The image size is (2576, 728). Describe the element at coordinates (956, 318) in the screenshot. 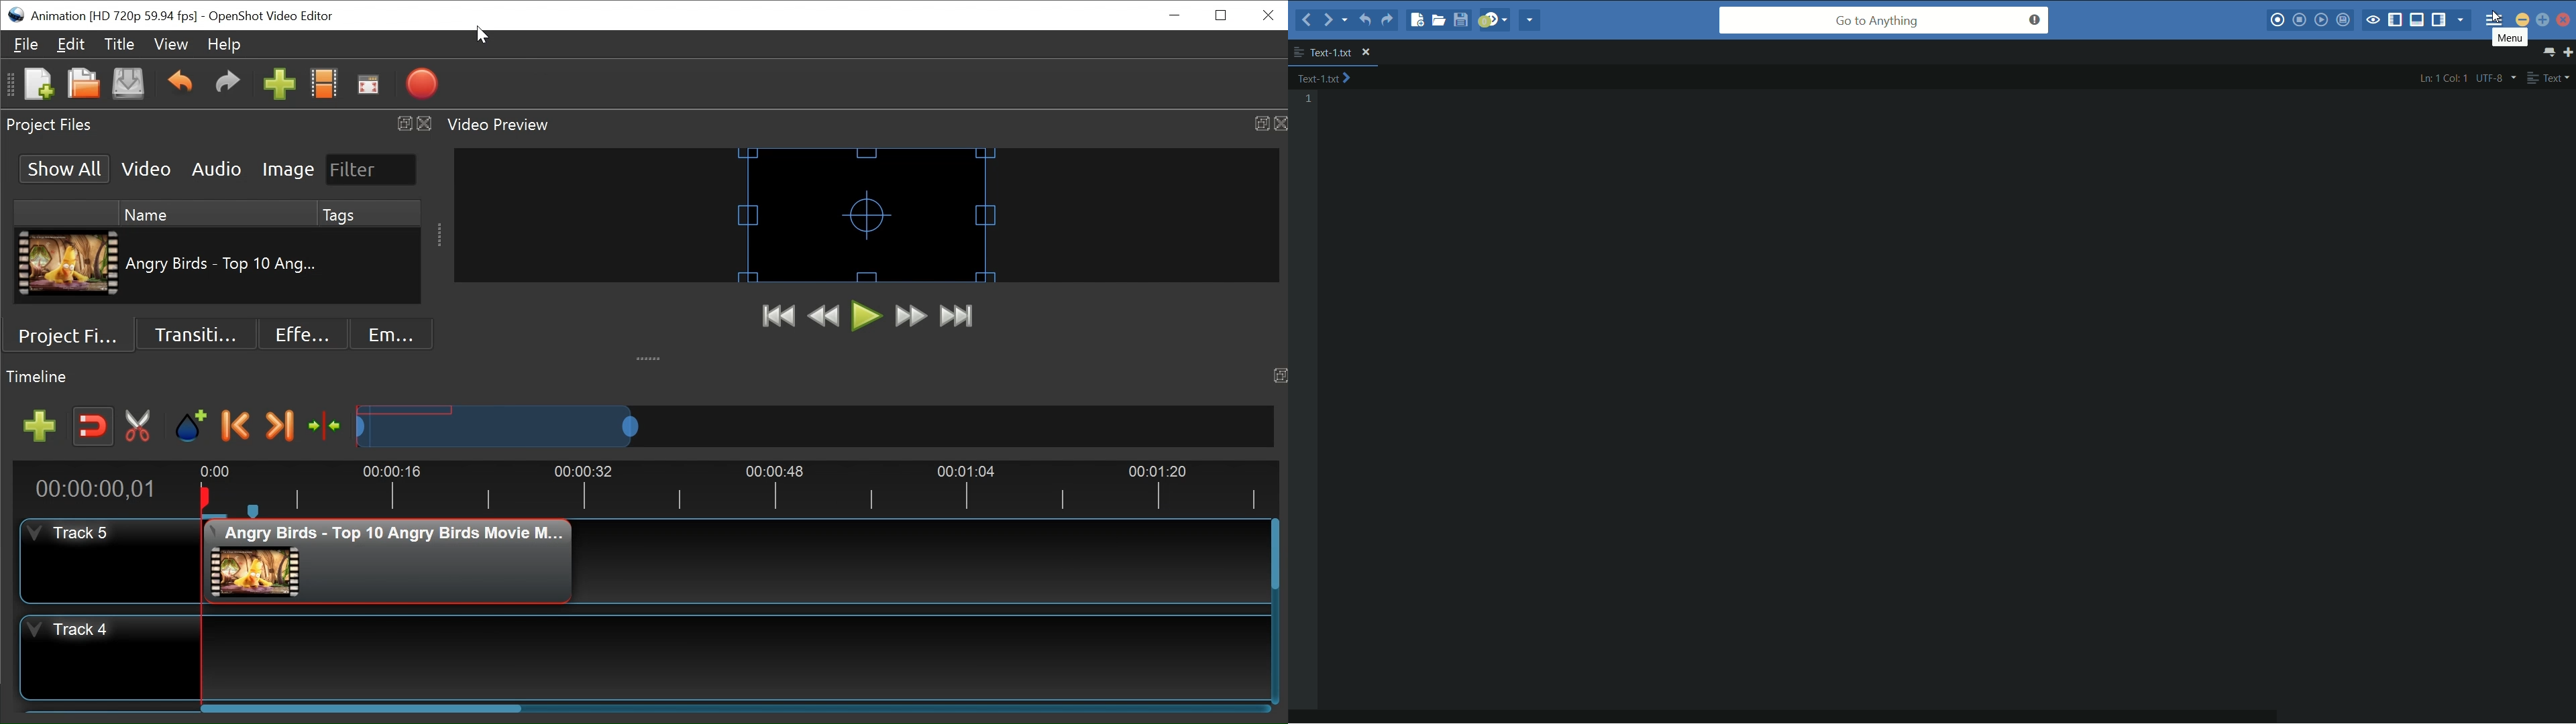

I see `Jump to End` at that location.